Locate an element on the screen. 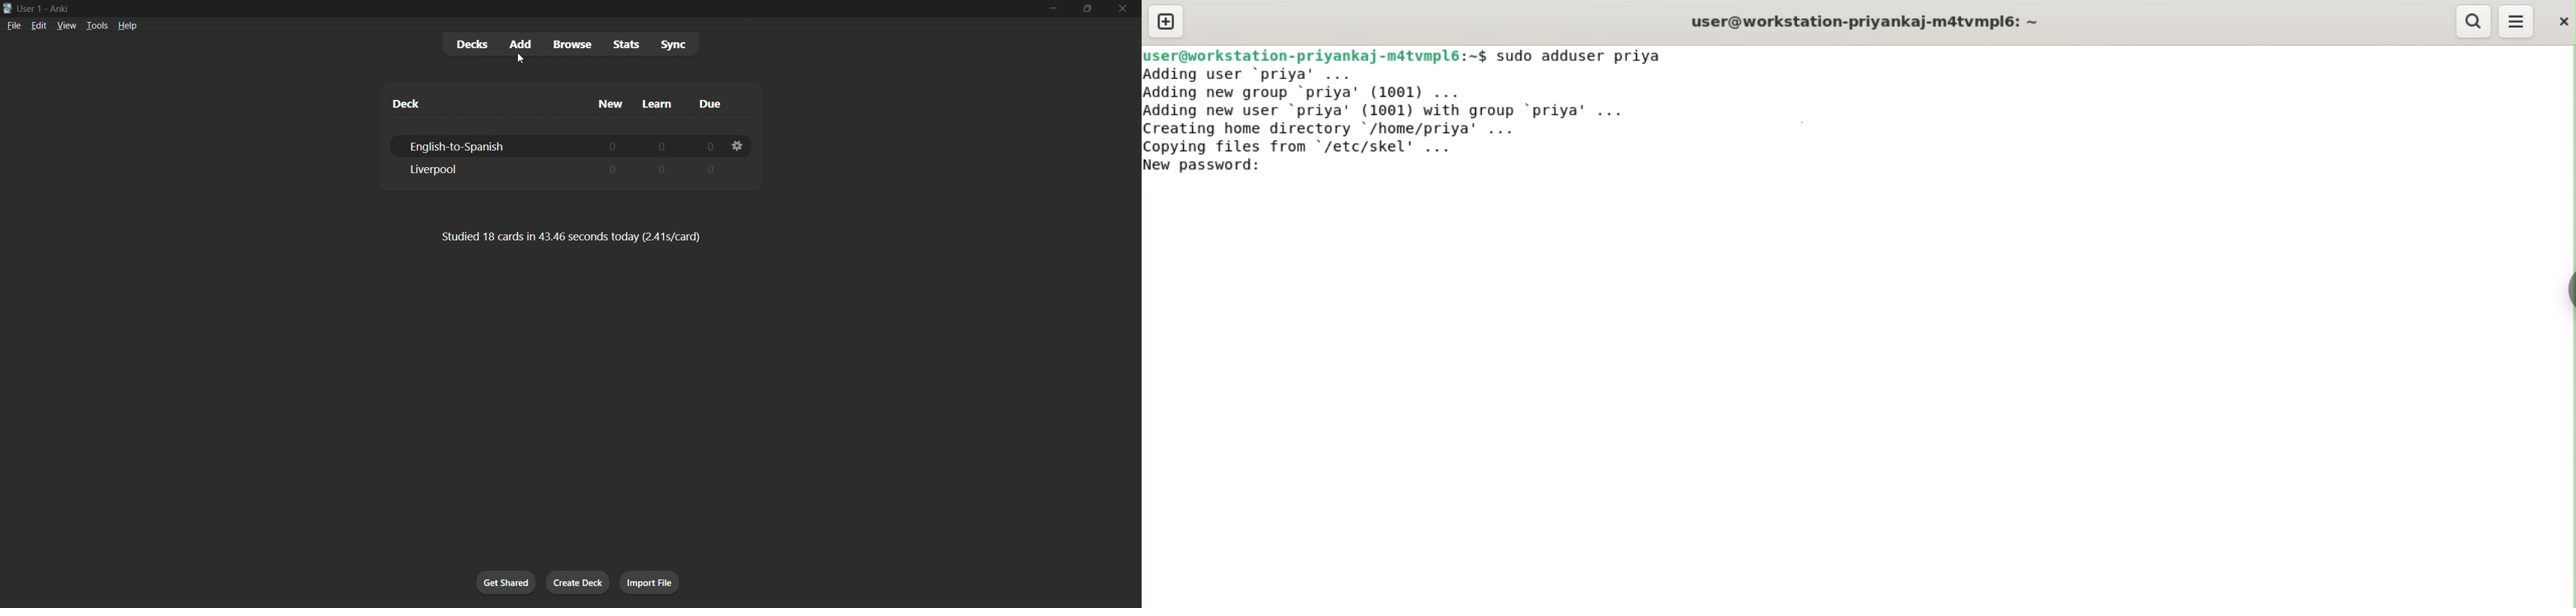  help is located at coordinates (124, 23).